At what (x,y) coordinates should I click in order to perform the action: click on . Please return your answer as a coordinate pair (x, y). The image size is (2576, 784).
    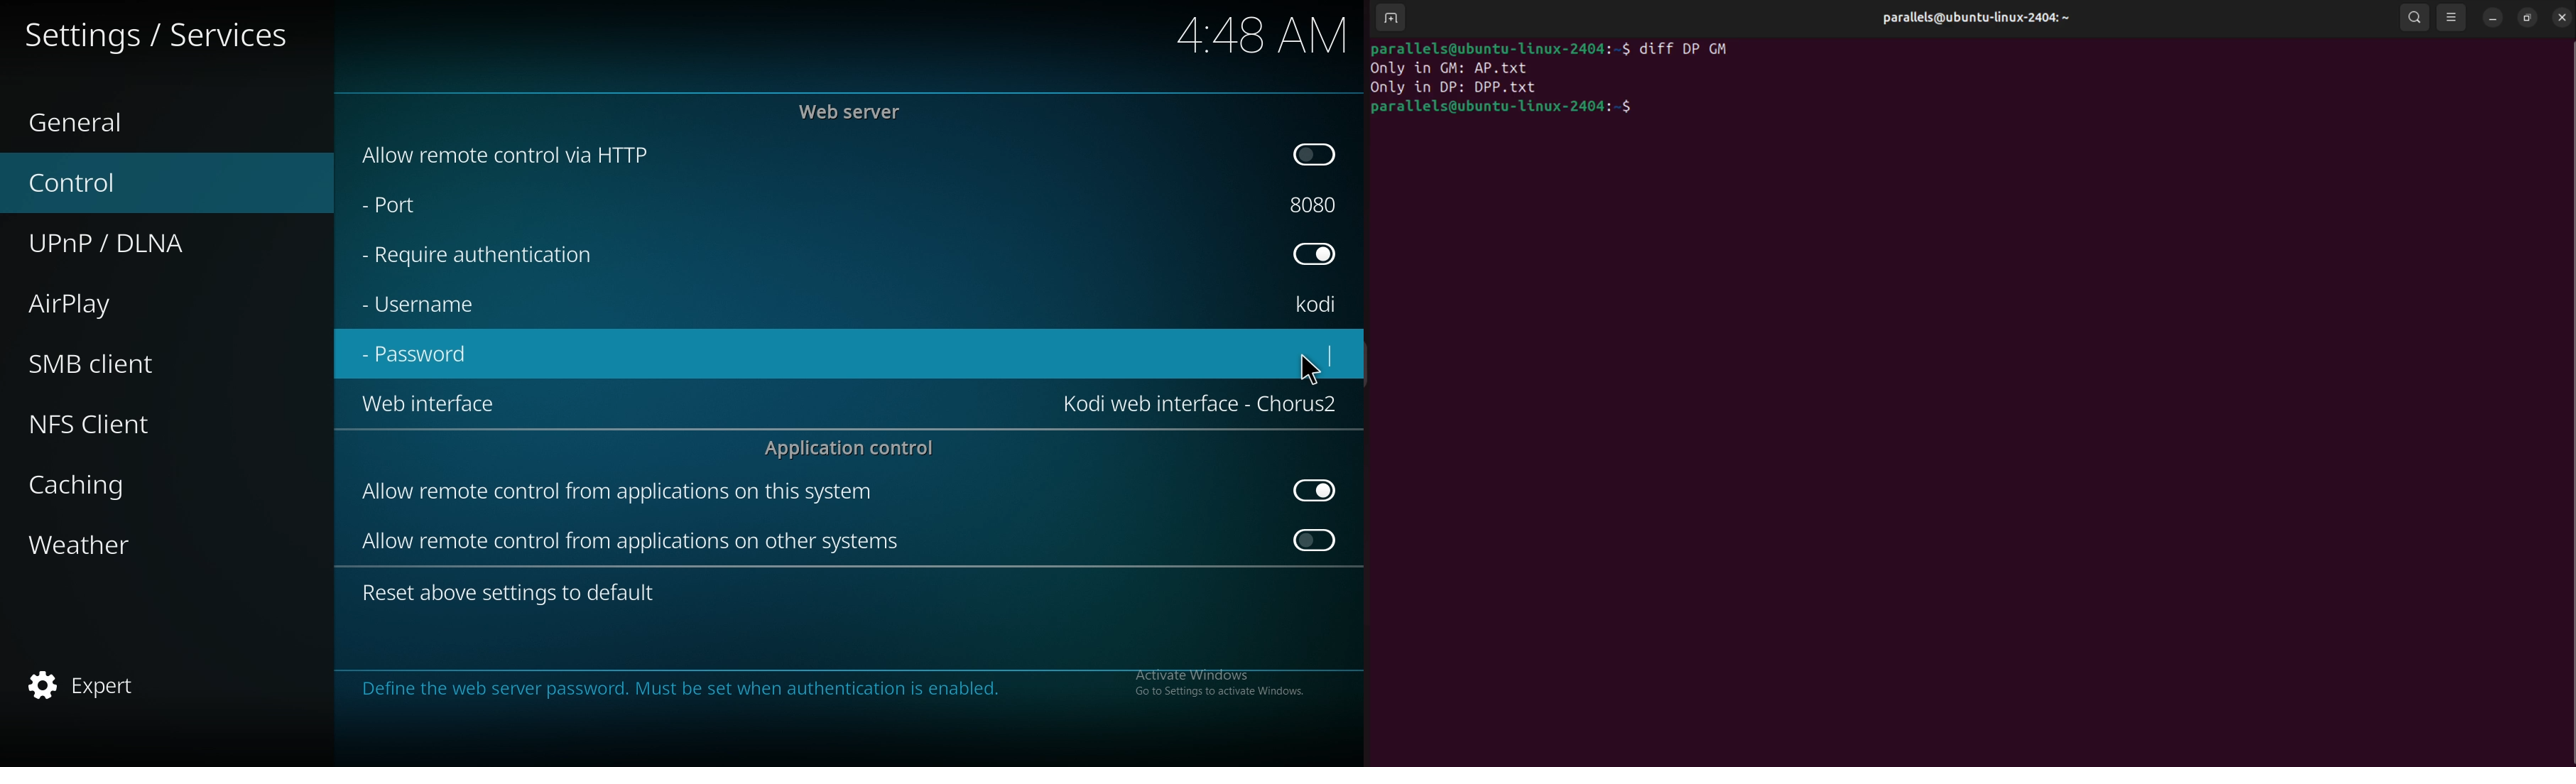
    Looking at the image, I should click on (1308, 366).